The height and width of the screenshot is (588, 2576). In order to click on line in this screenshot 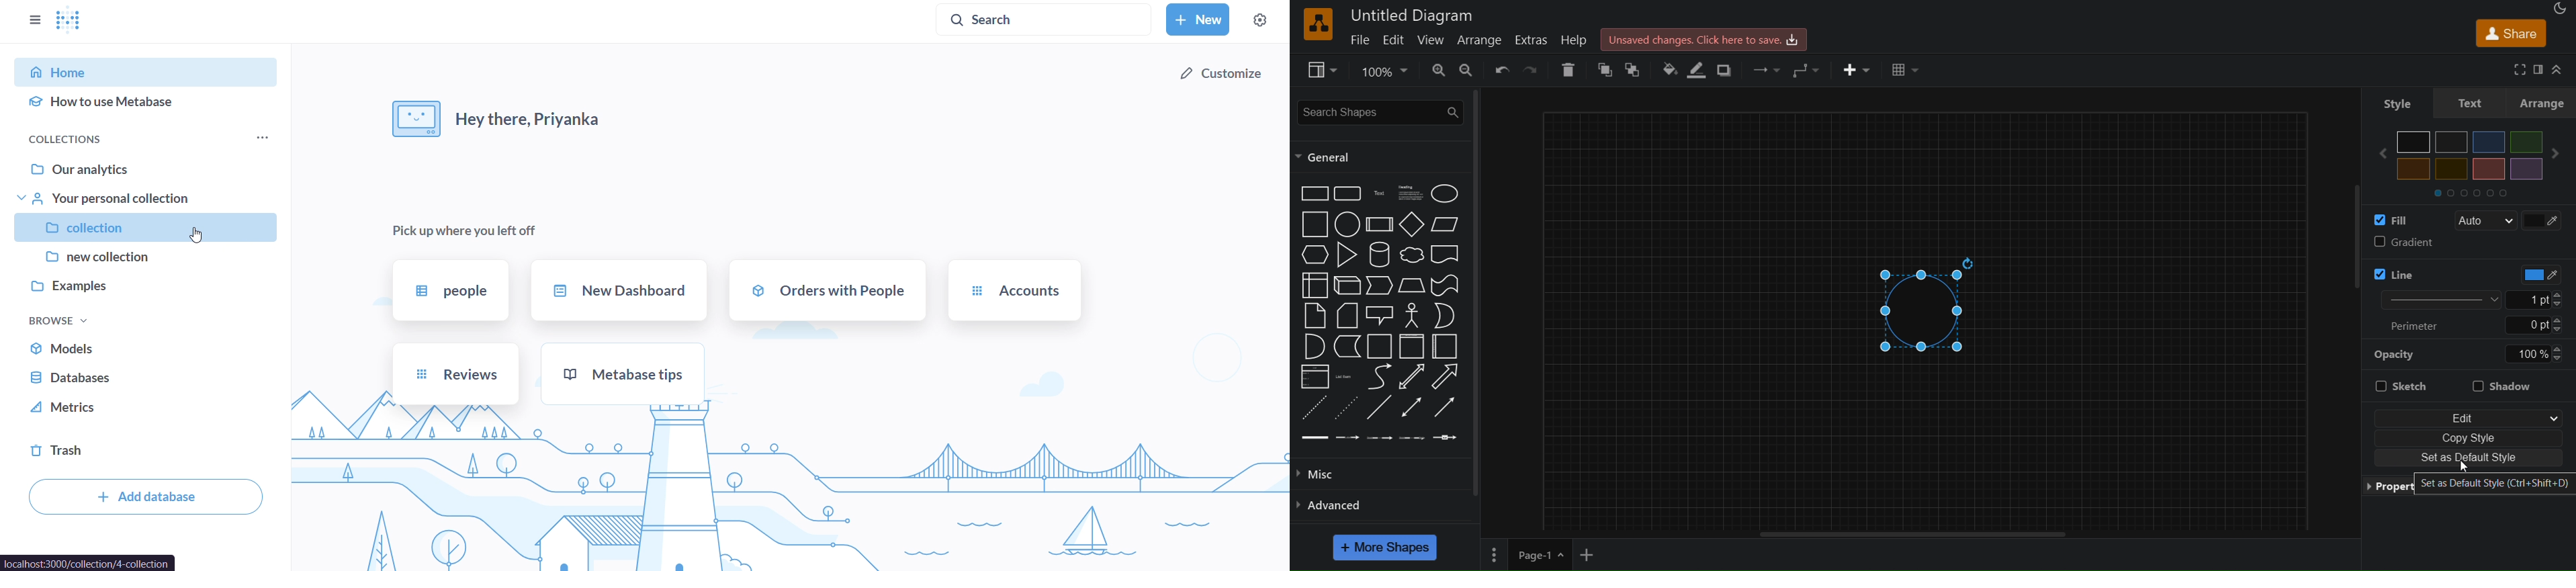, I will do `click(1379, 409)`.